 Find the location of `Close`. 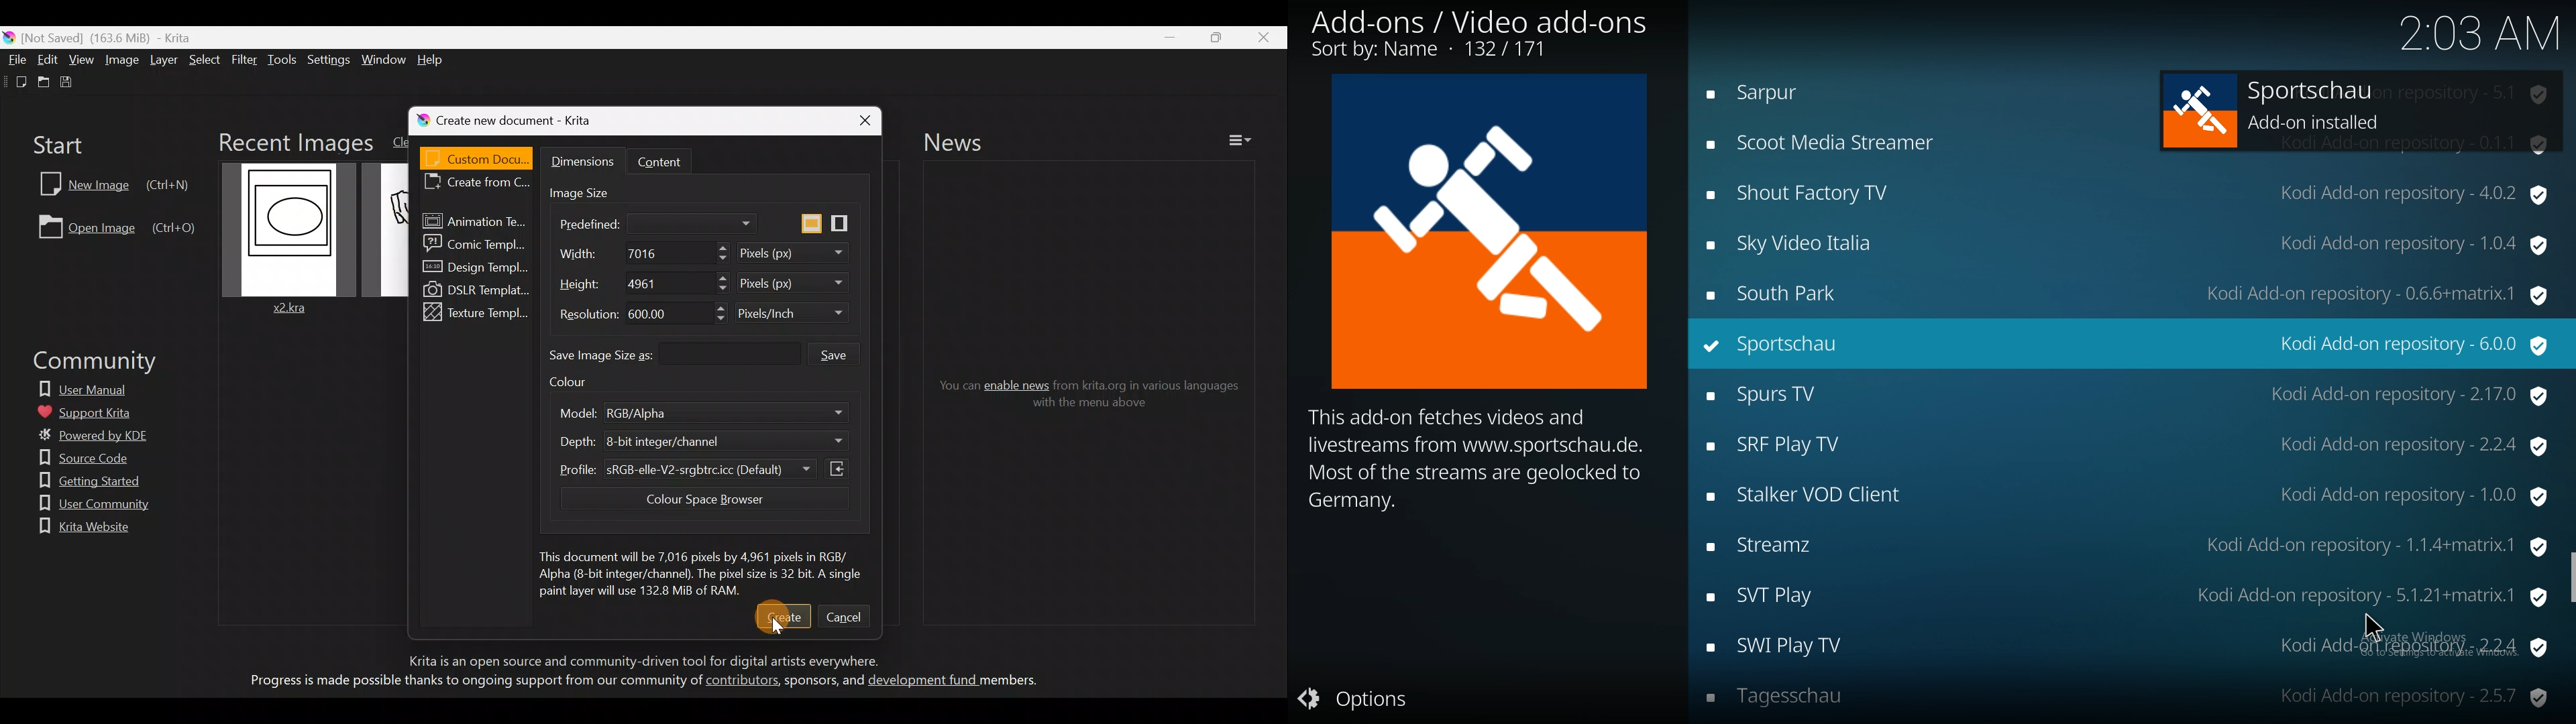

Close is located at coordinates (852, 119).